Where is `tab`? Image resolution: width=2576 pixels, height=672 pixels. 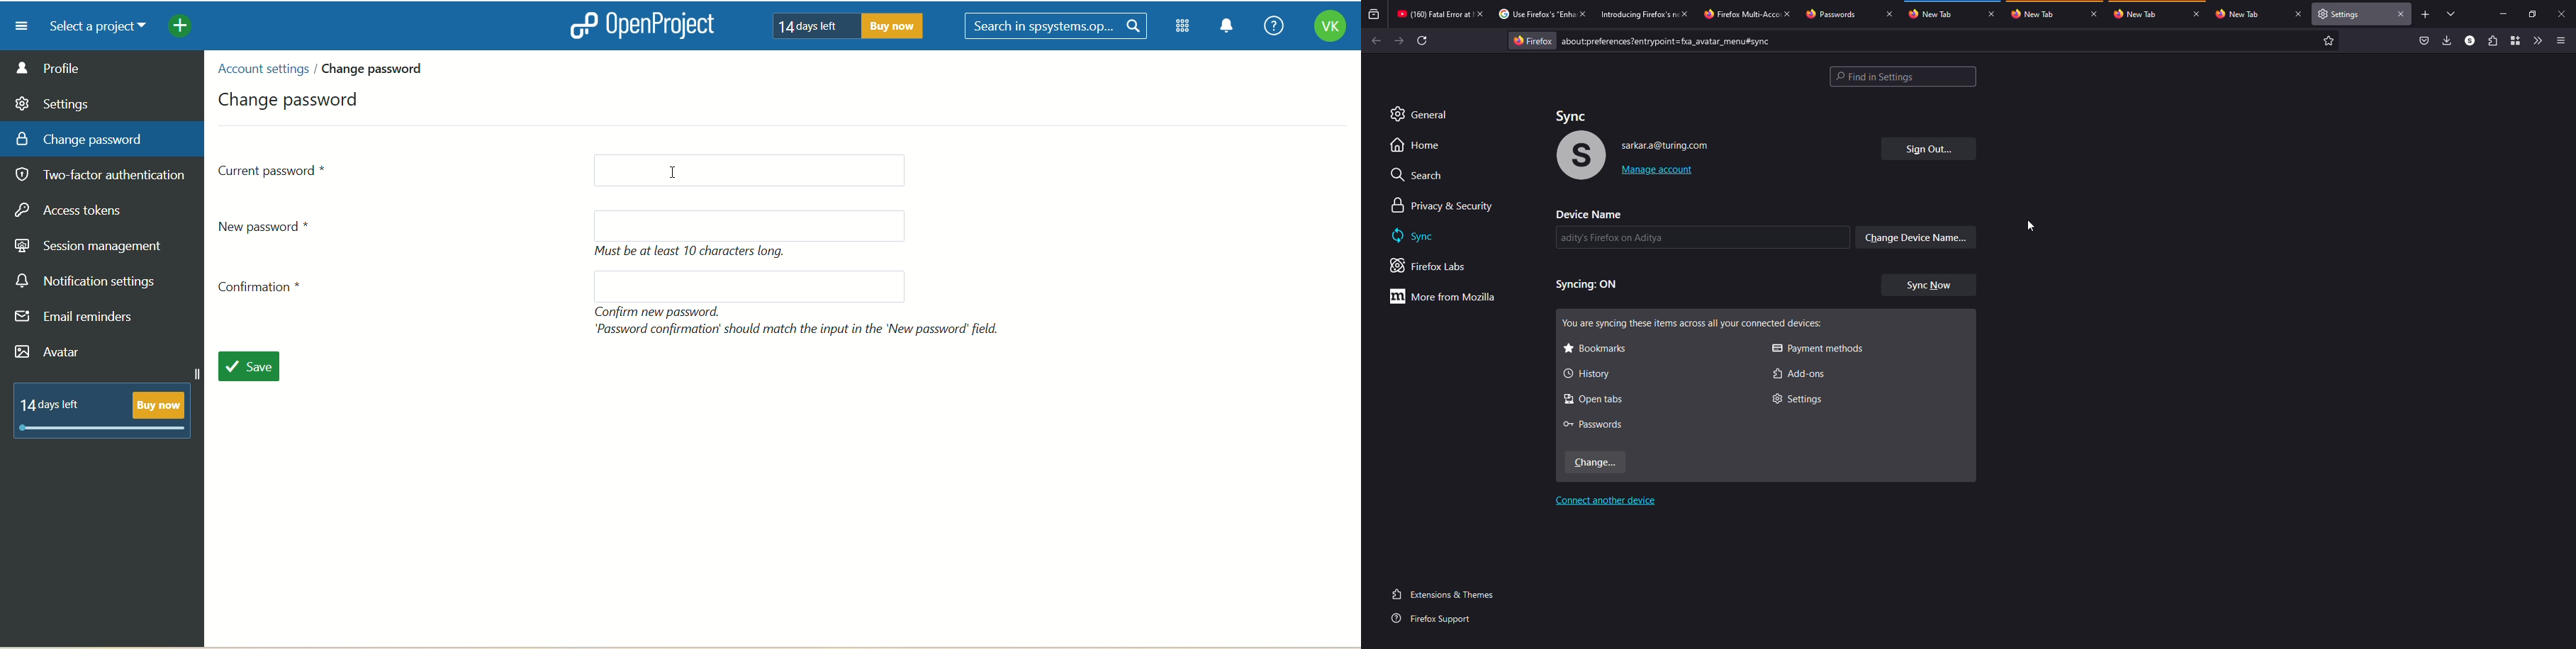
tab is located at coordinates (2146, 13).